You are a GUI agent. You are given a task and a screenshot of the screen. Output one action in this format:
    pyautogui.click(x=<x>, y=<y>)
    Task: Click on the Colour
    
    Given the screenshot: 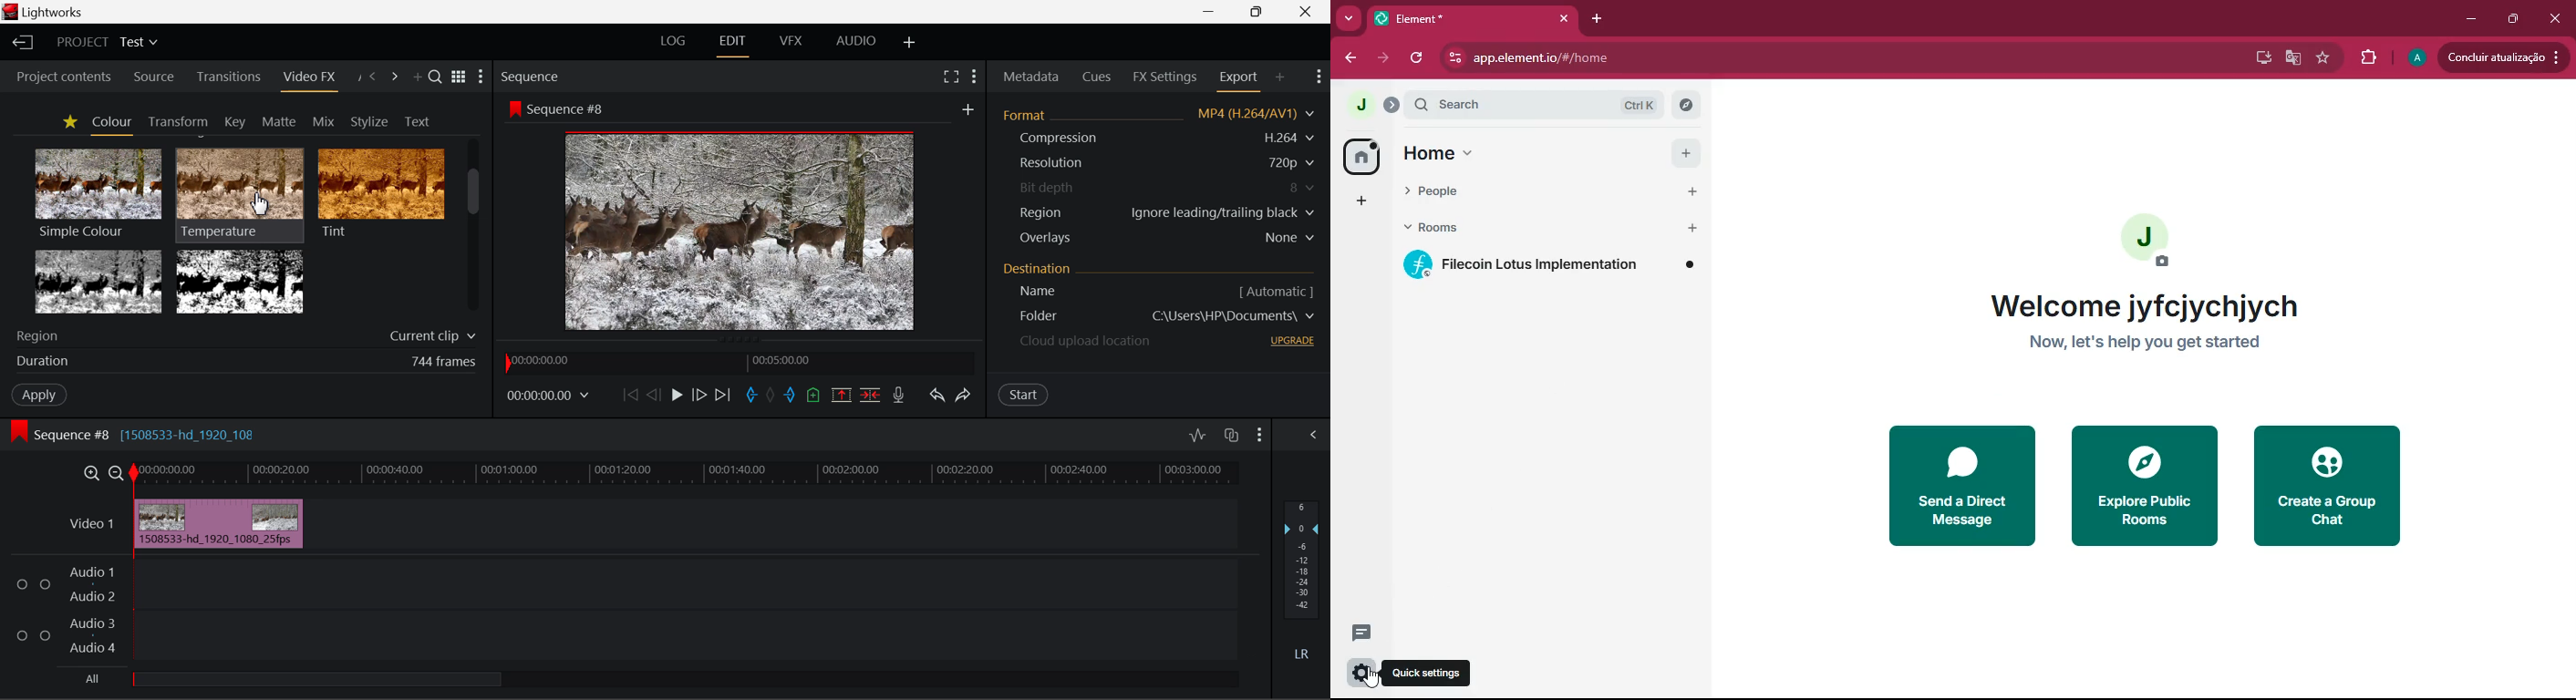 What is the action you would take?
    pyautogui.click(x=110, y=123)
    